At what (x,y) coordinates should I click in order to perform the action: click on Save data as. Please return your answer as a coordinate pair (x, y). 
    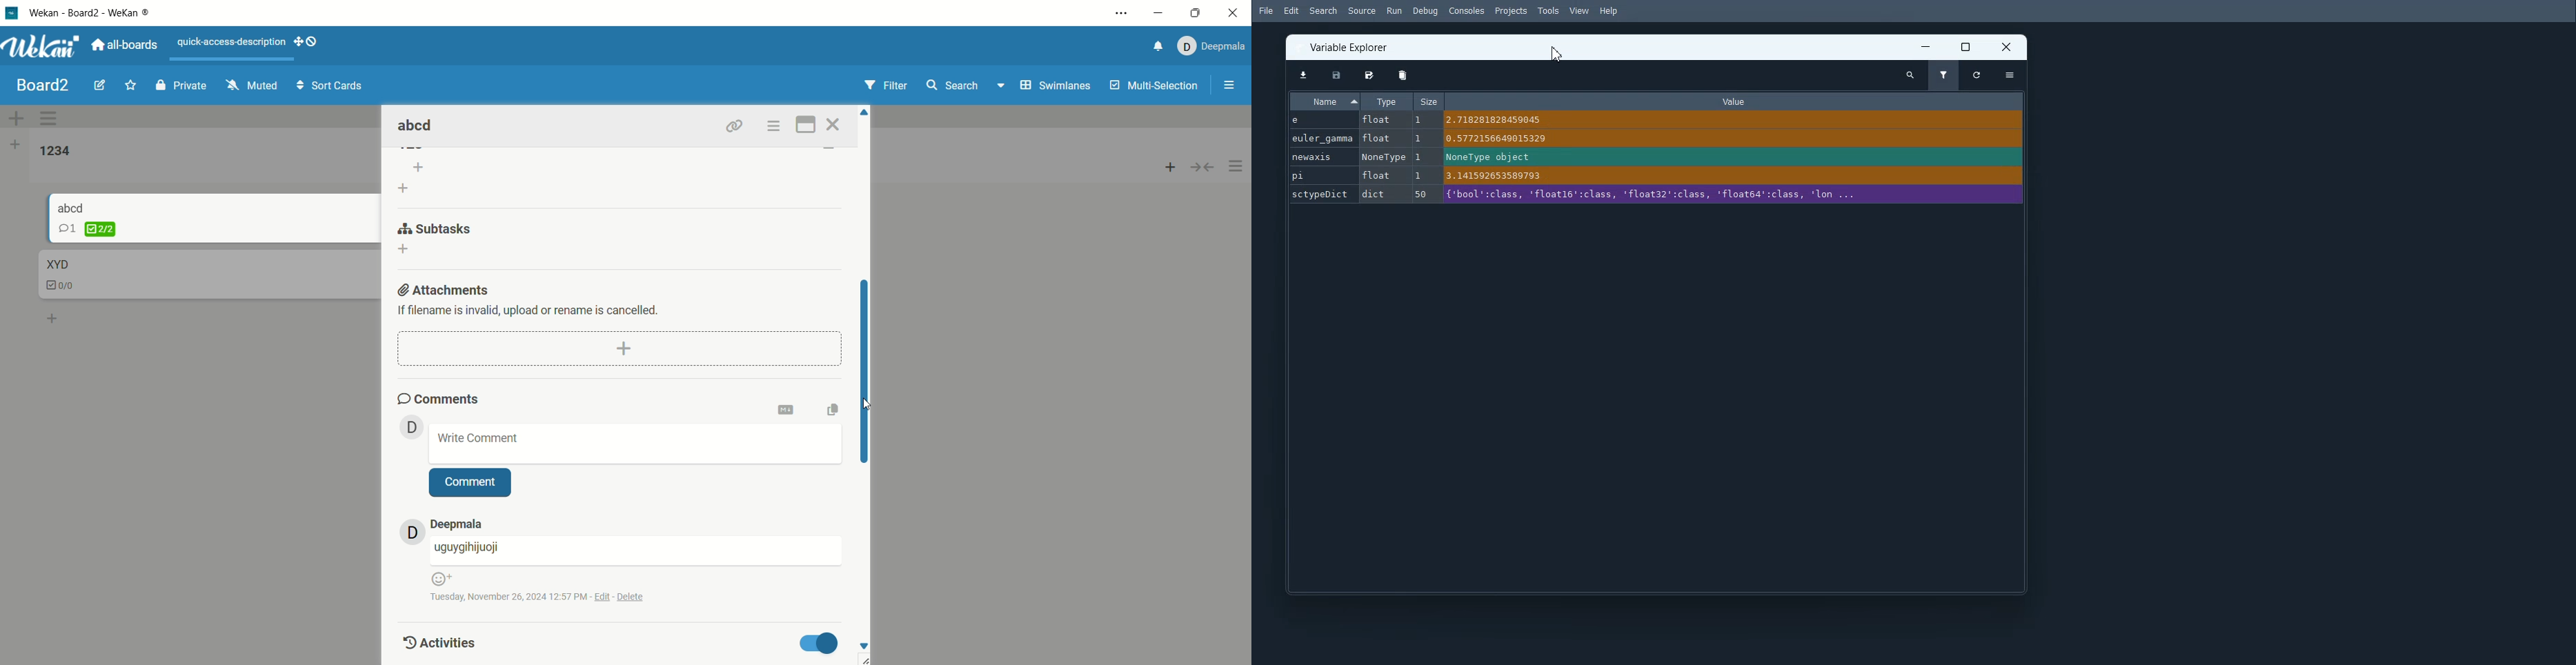
    Looking at the image, I should click on (1369, 75).